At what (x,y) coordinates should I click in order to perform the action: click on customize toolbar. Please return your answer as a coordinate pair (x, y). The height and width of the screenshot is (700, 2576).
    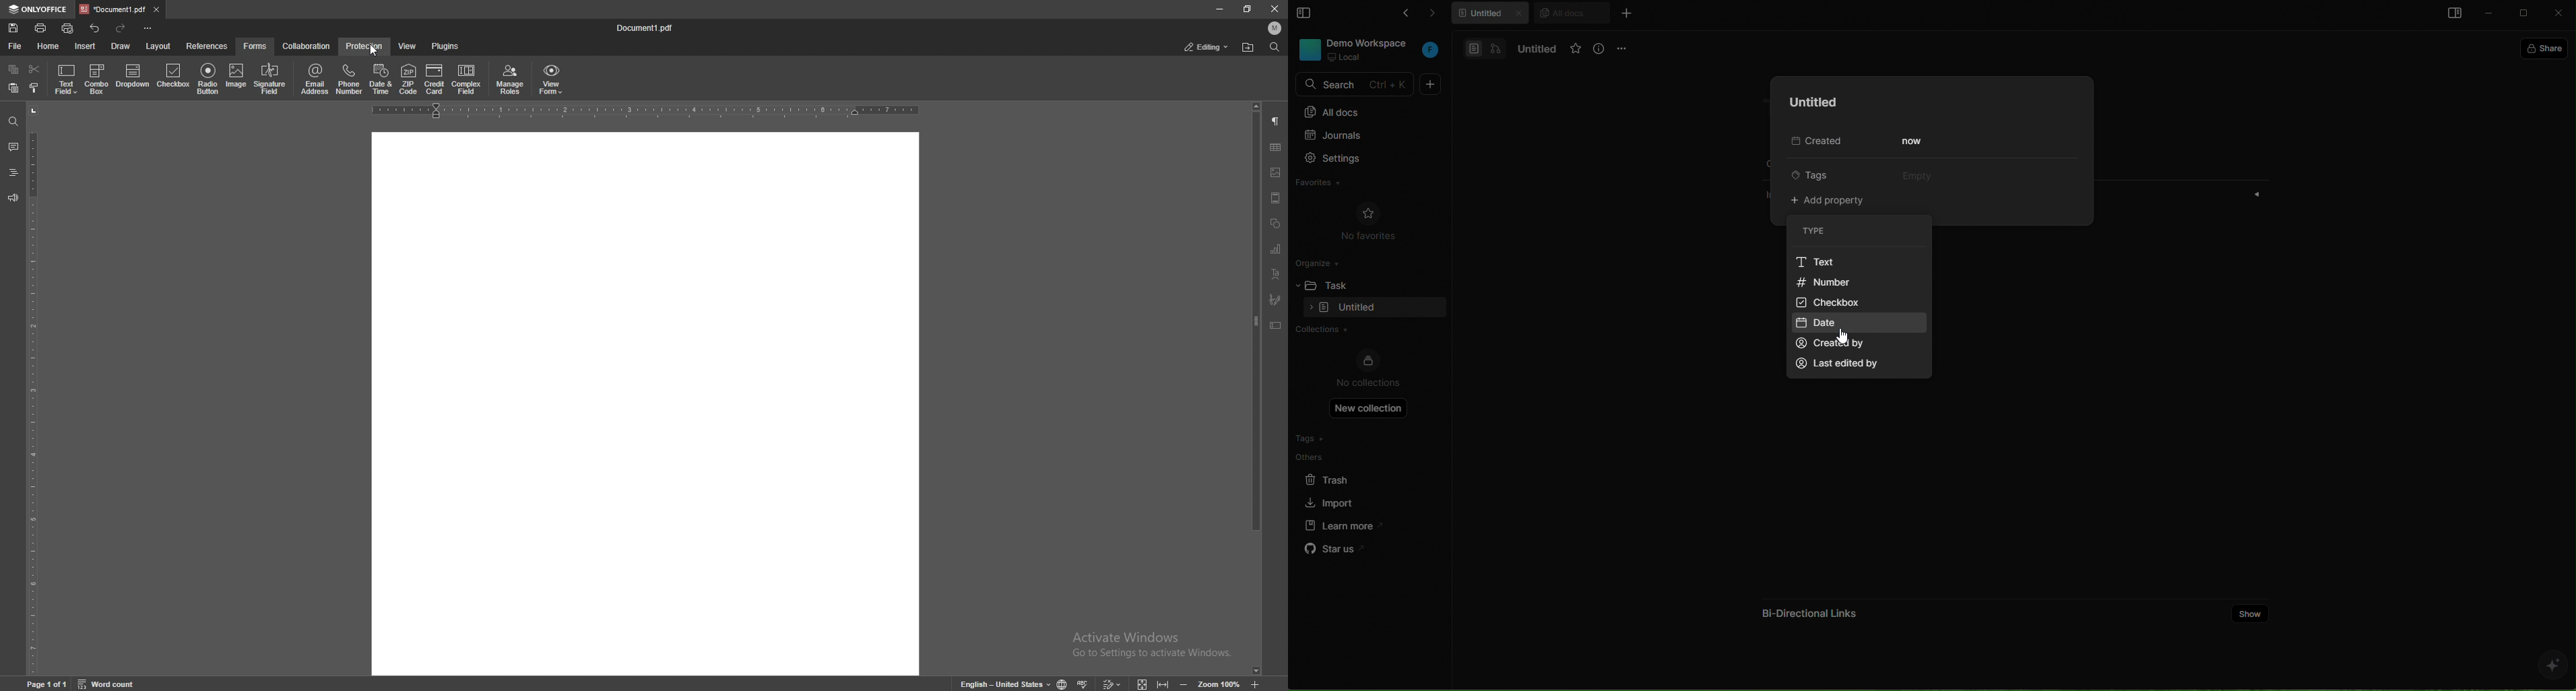
    Looking at the image, I should click on (148, 28).